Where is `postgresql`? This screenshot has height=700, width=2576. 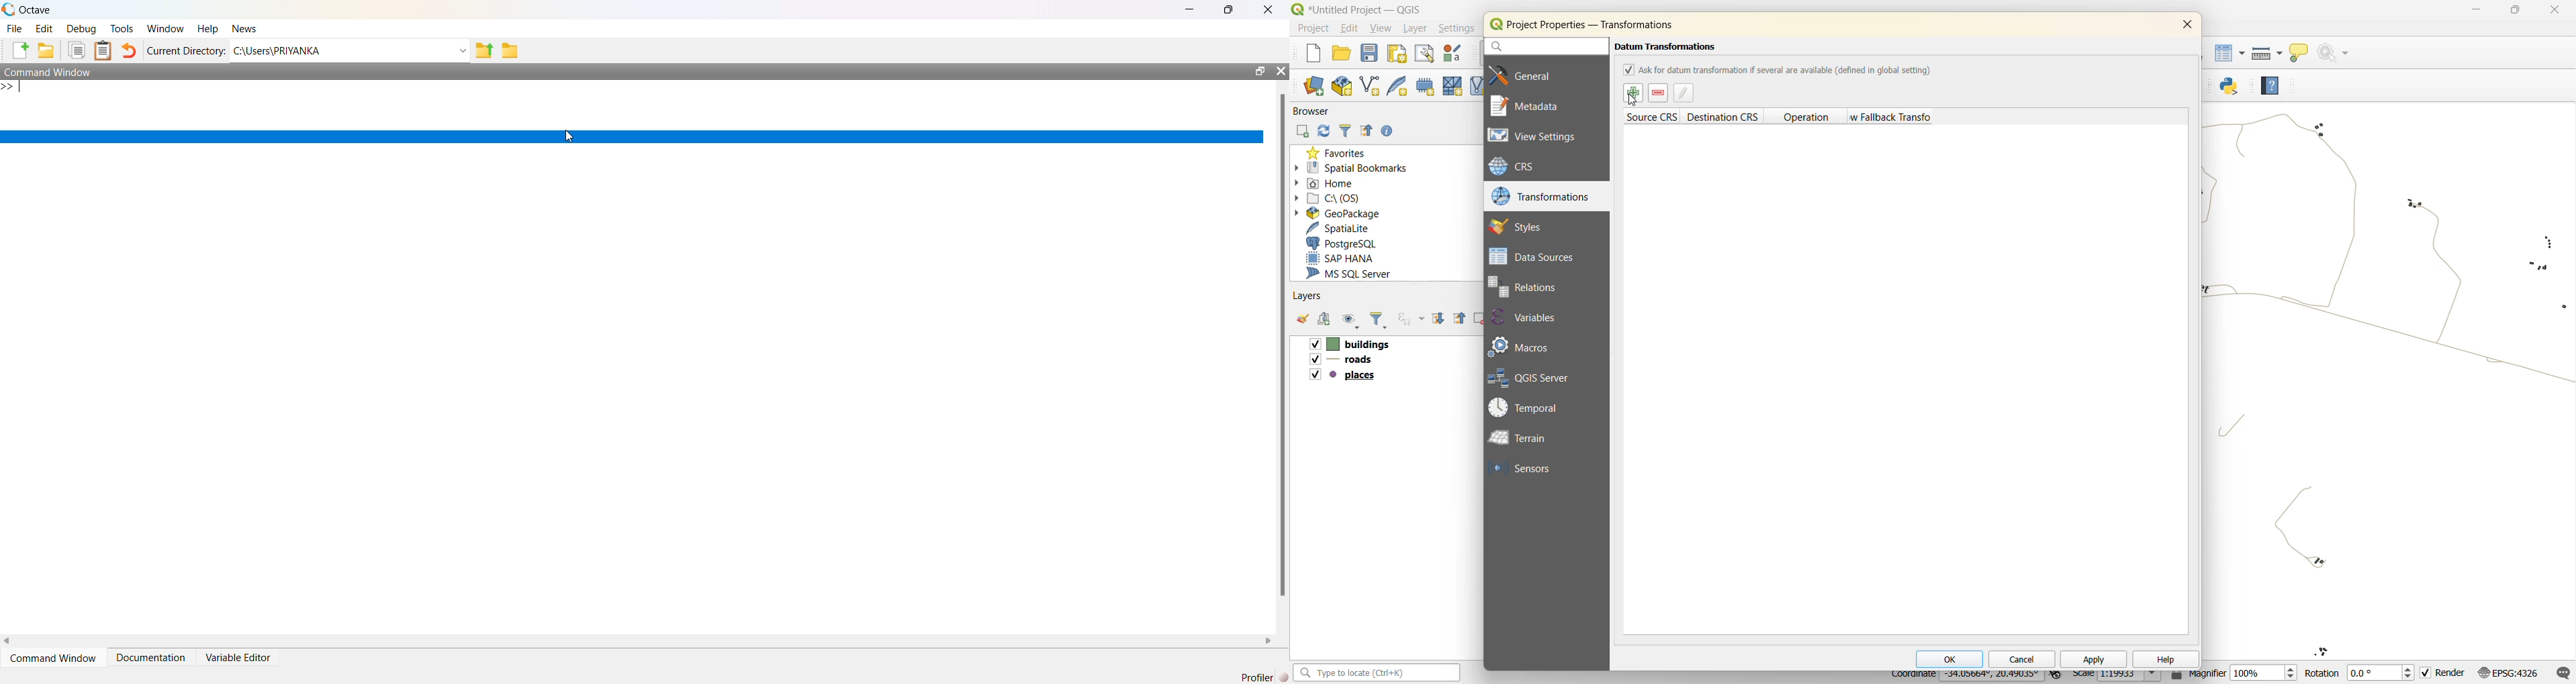
postgresql is located at coordinates (1346, 245).